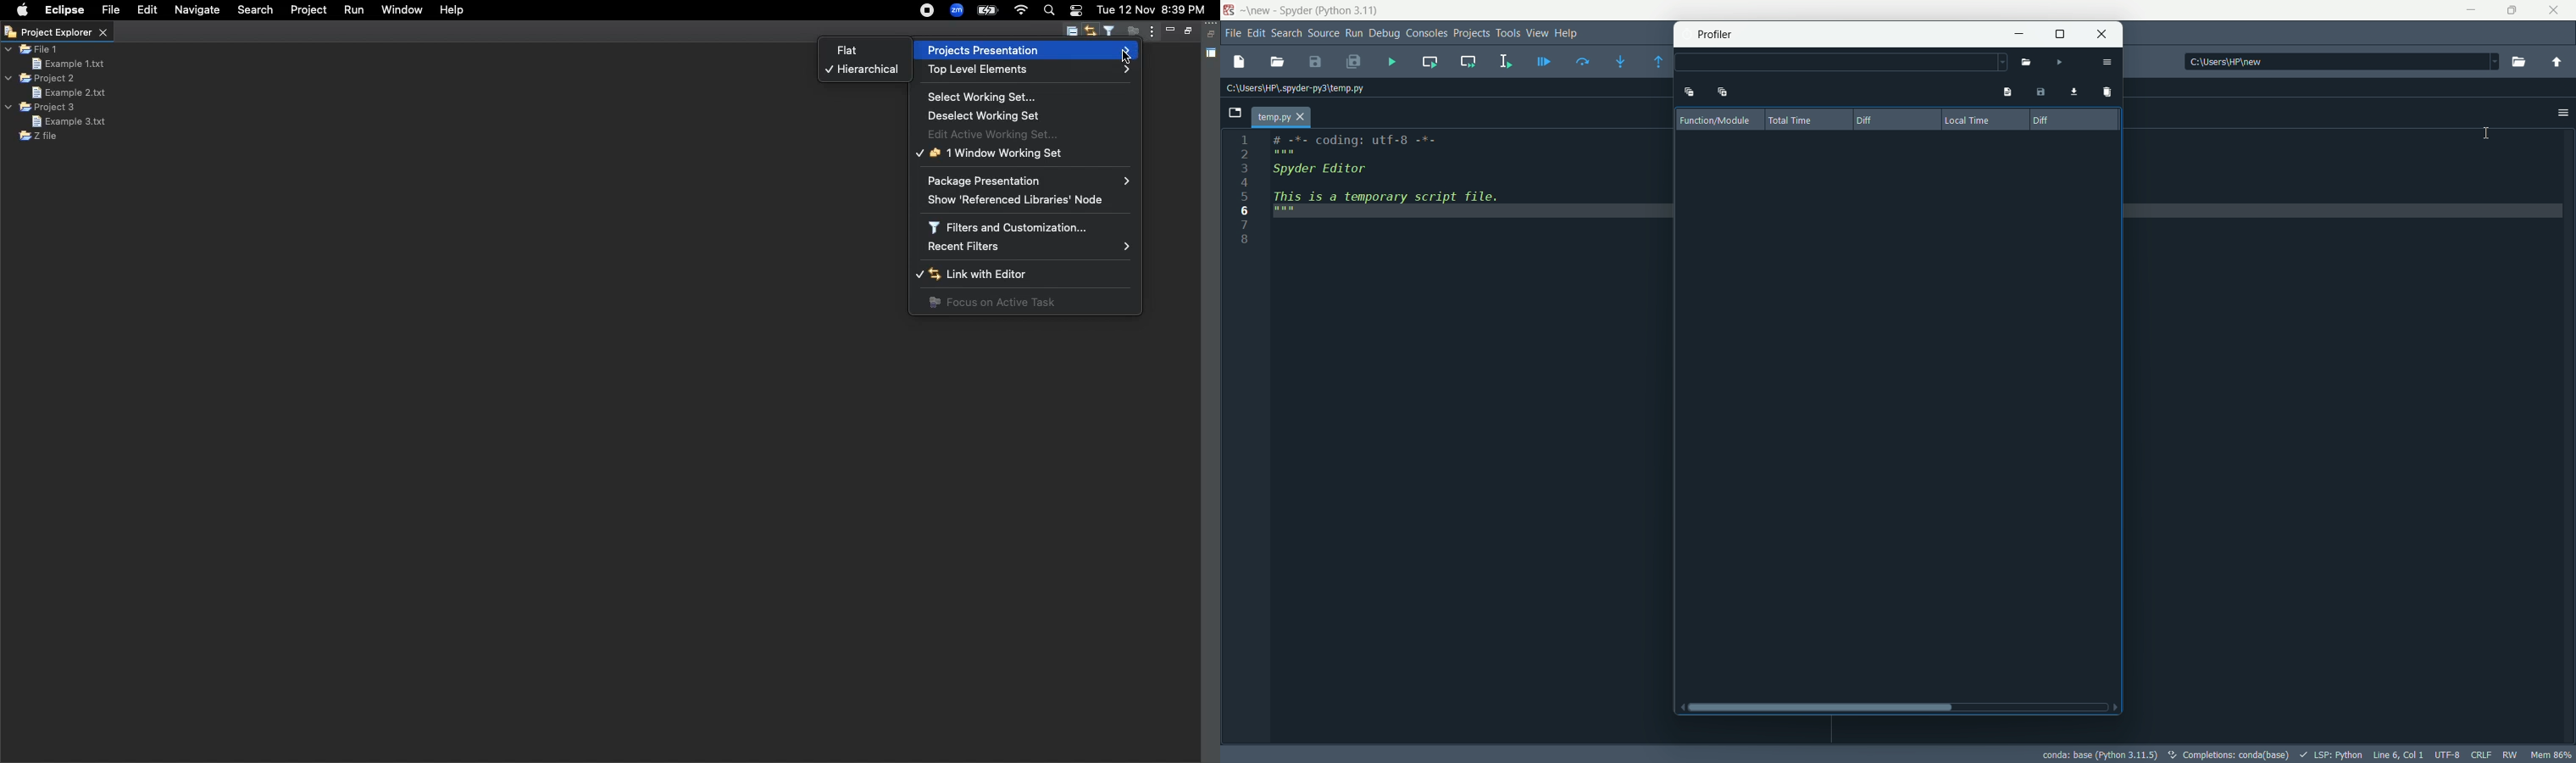 This screenshot has height=784, width=2576. What do you see at coordinates (353, 10) in the screenshot?
I see `Run` at bounding box center [353, 10].